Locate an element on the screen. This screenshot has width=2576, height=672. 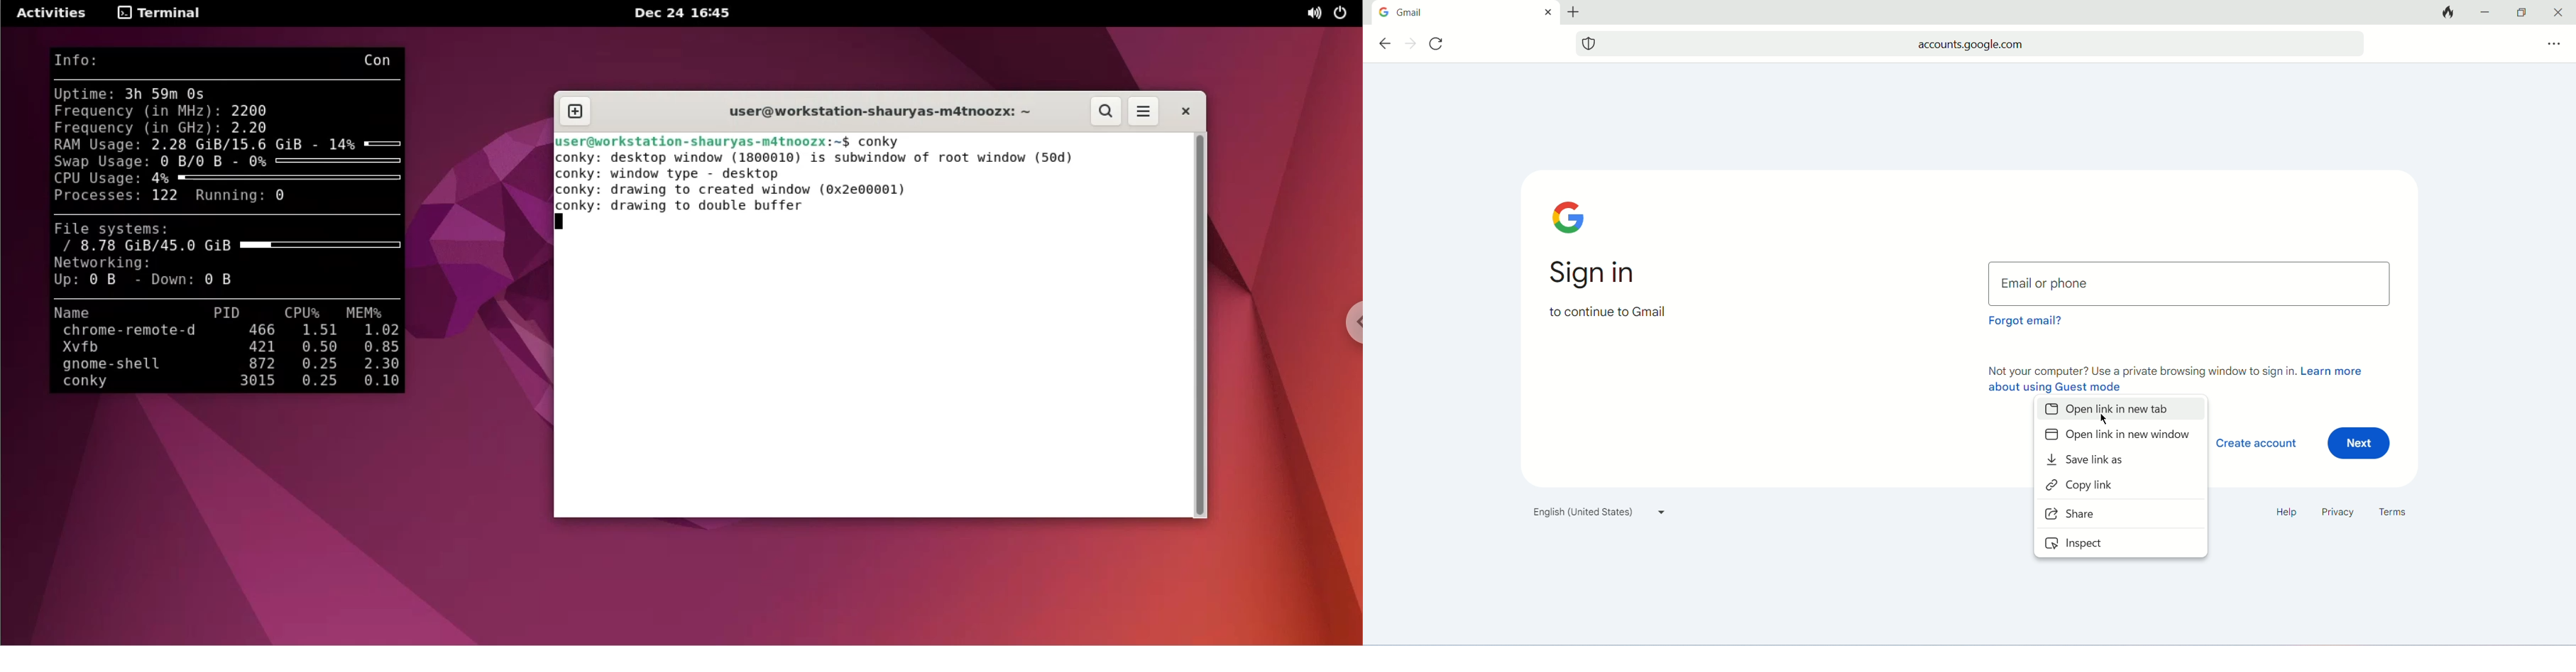
save link as is located at coordinates (2087, 460).